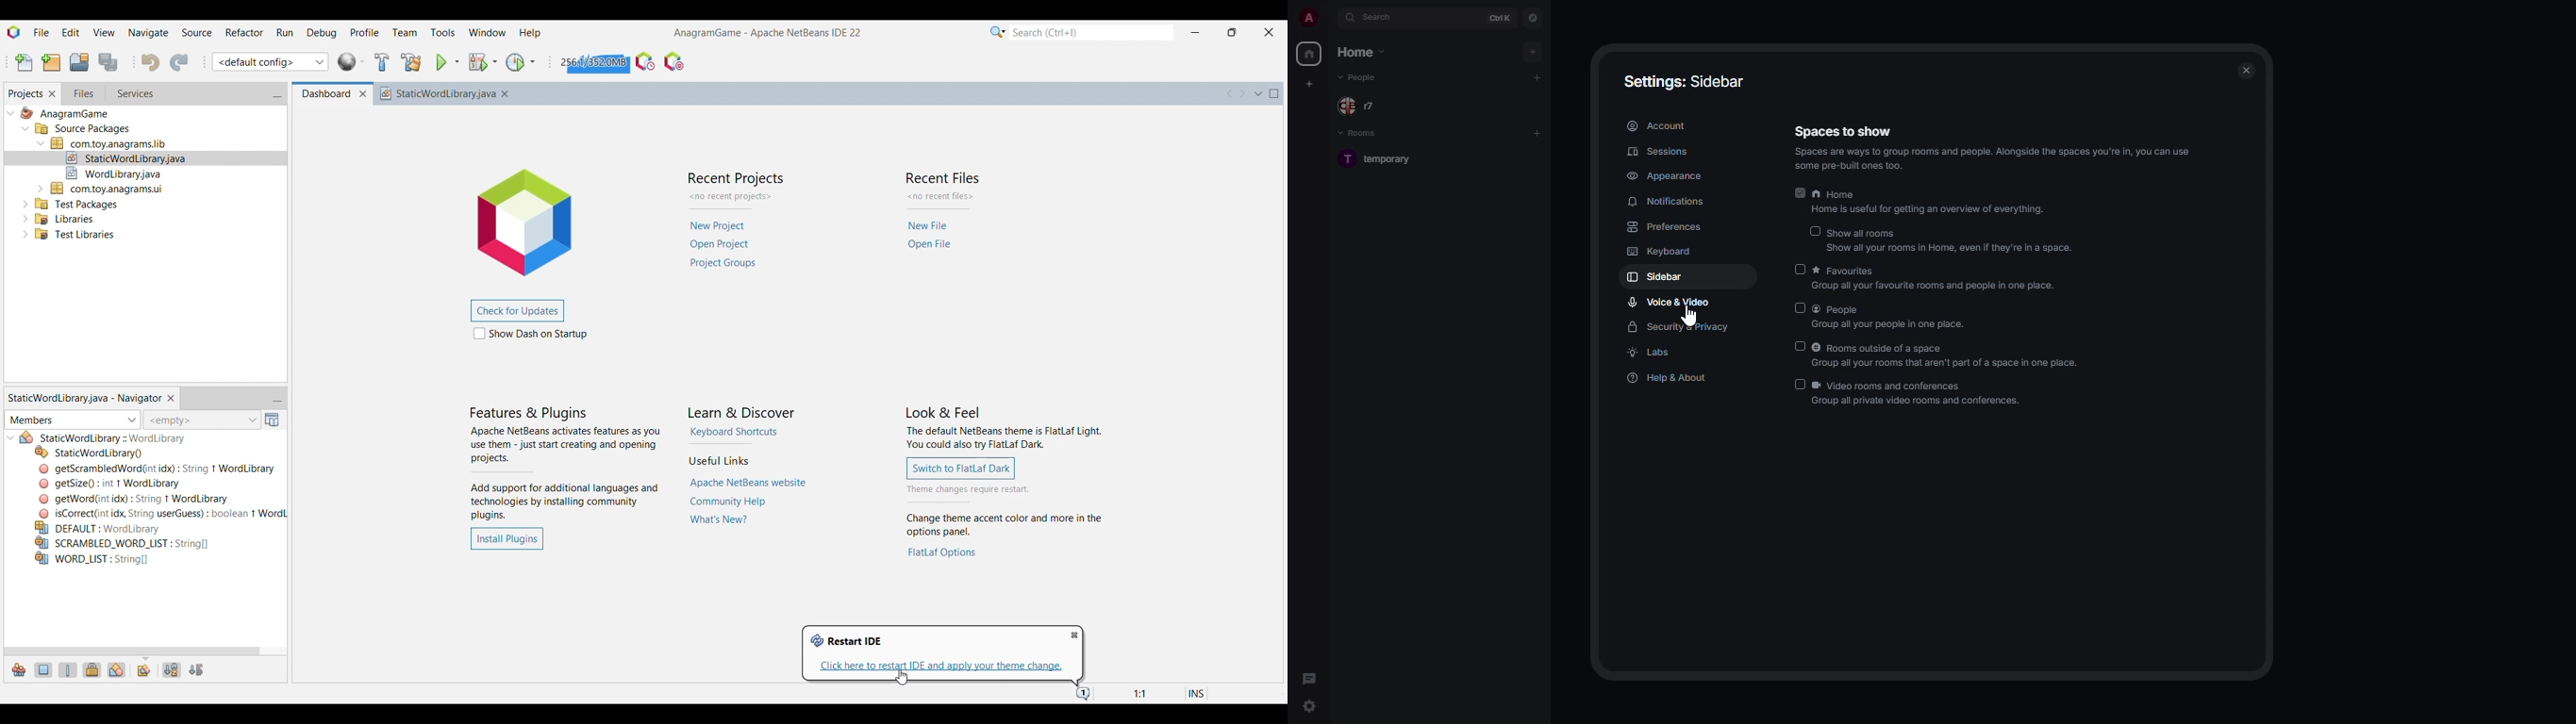 This screenshot has width=2576, height=728. I want to click on rooms outside of a space, so click(1948, 357).